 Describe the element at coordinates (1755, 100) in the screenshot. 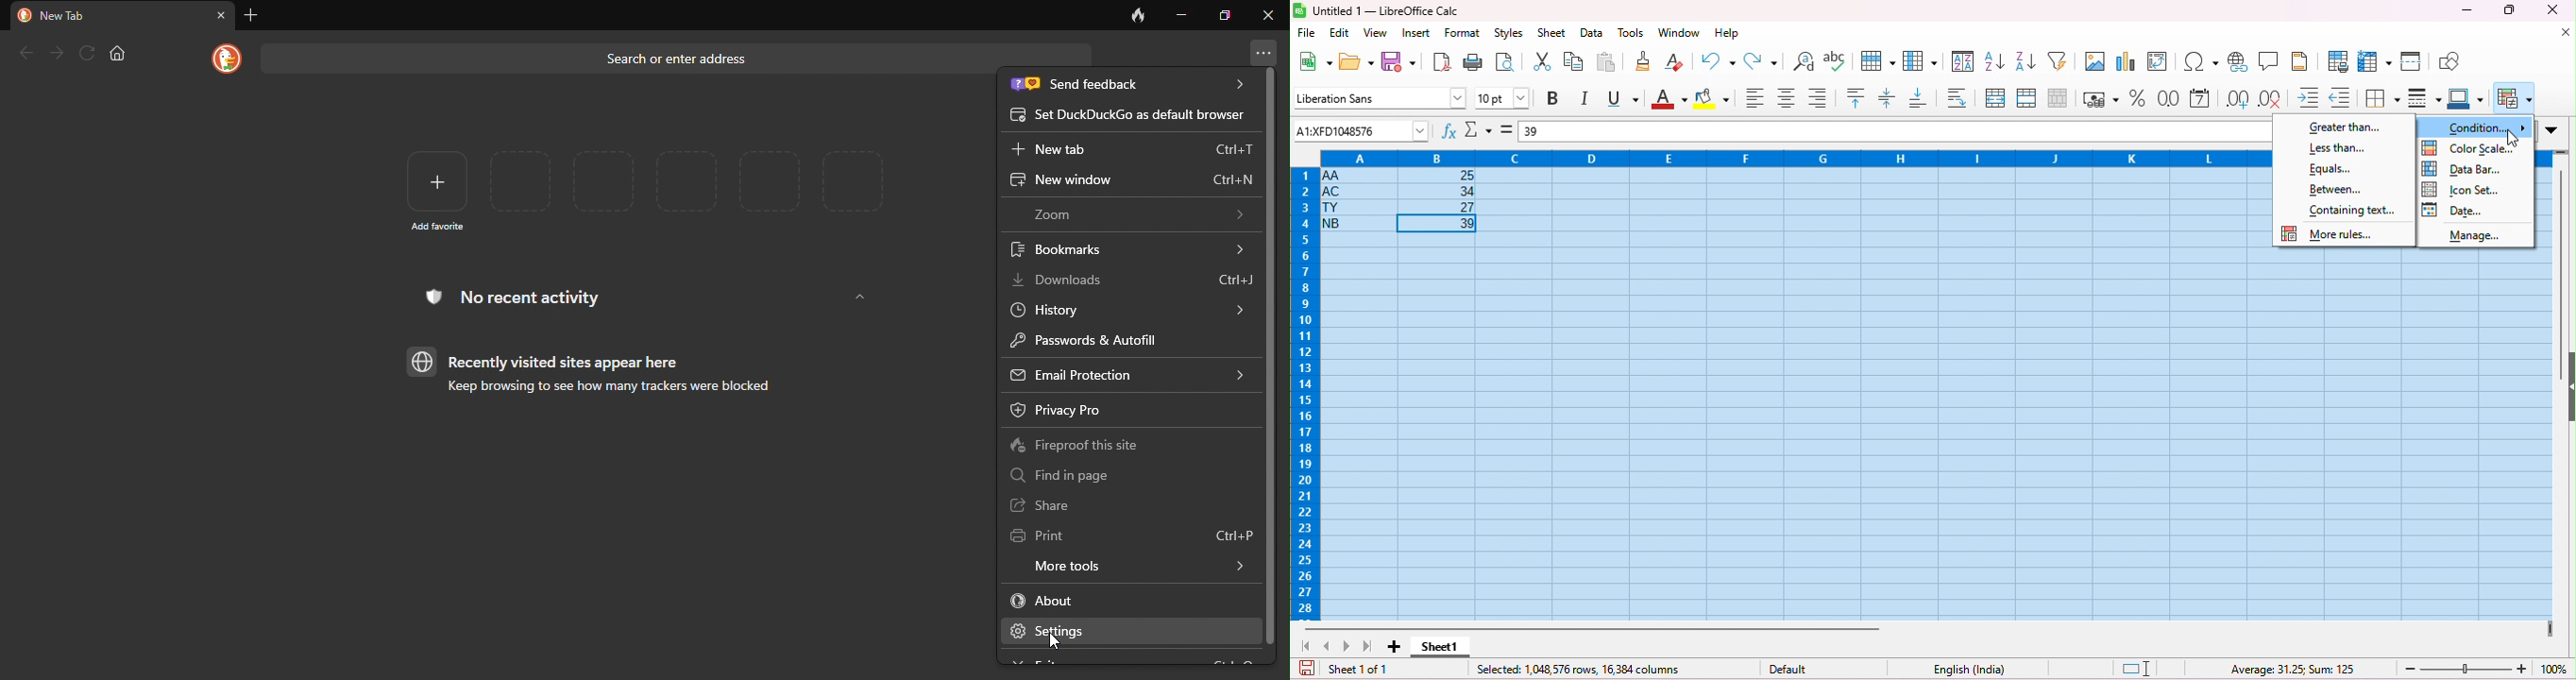

I see `align left` at that location.